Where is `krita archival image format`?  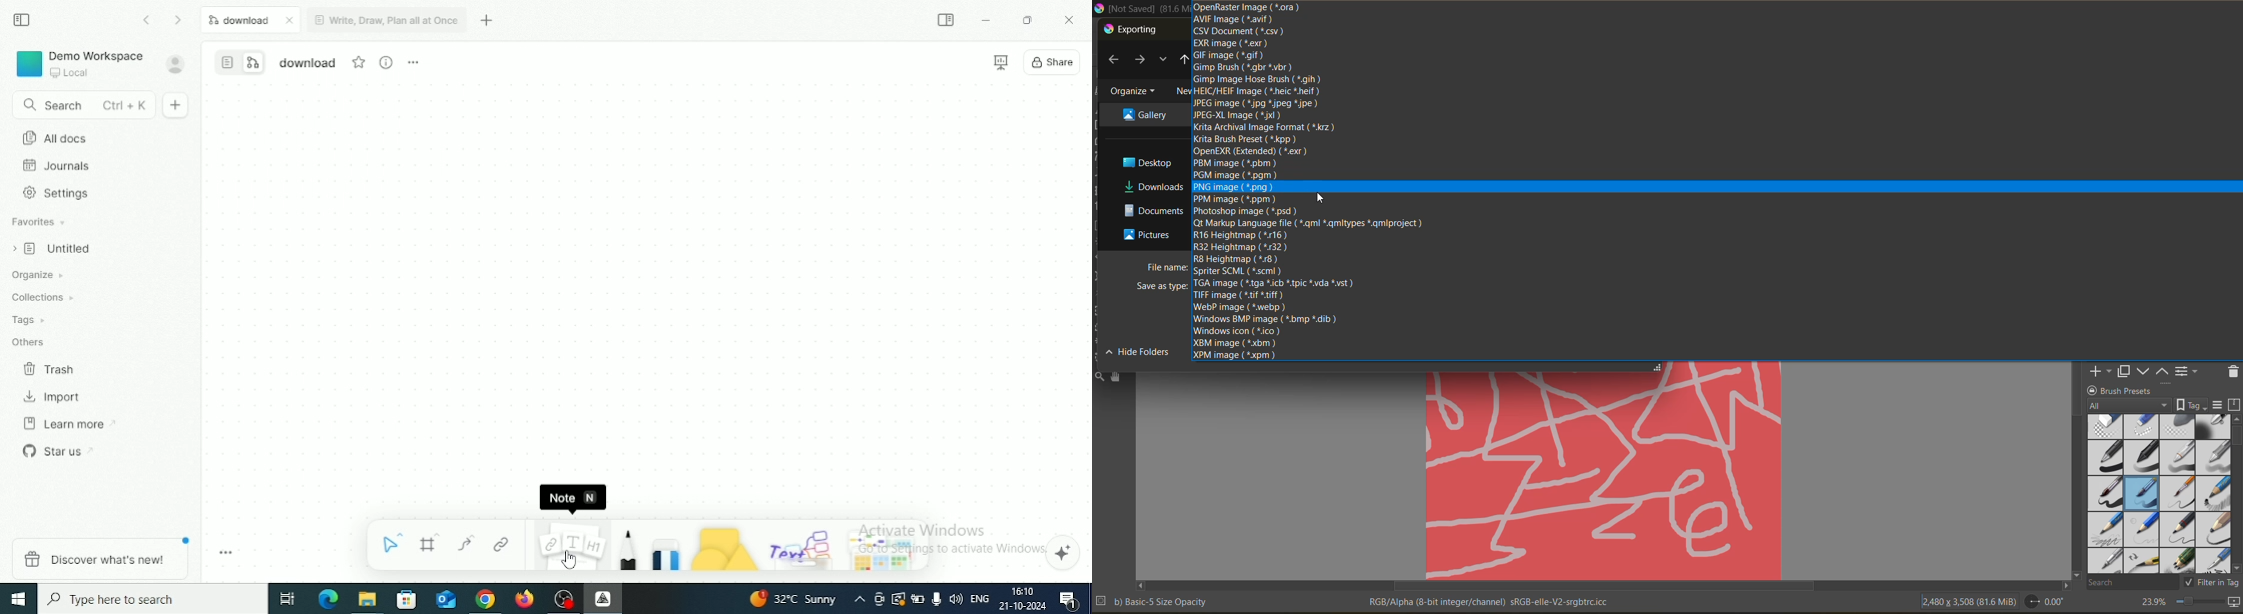
krita archival image format is located at coordinates (1266, 128).